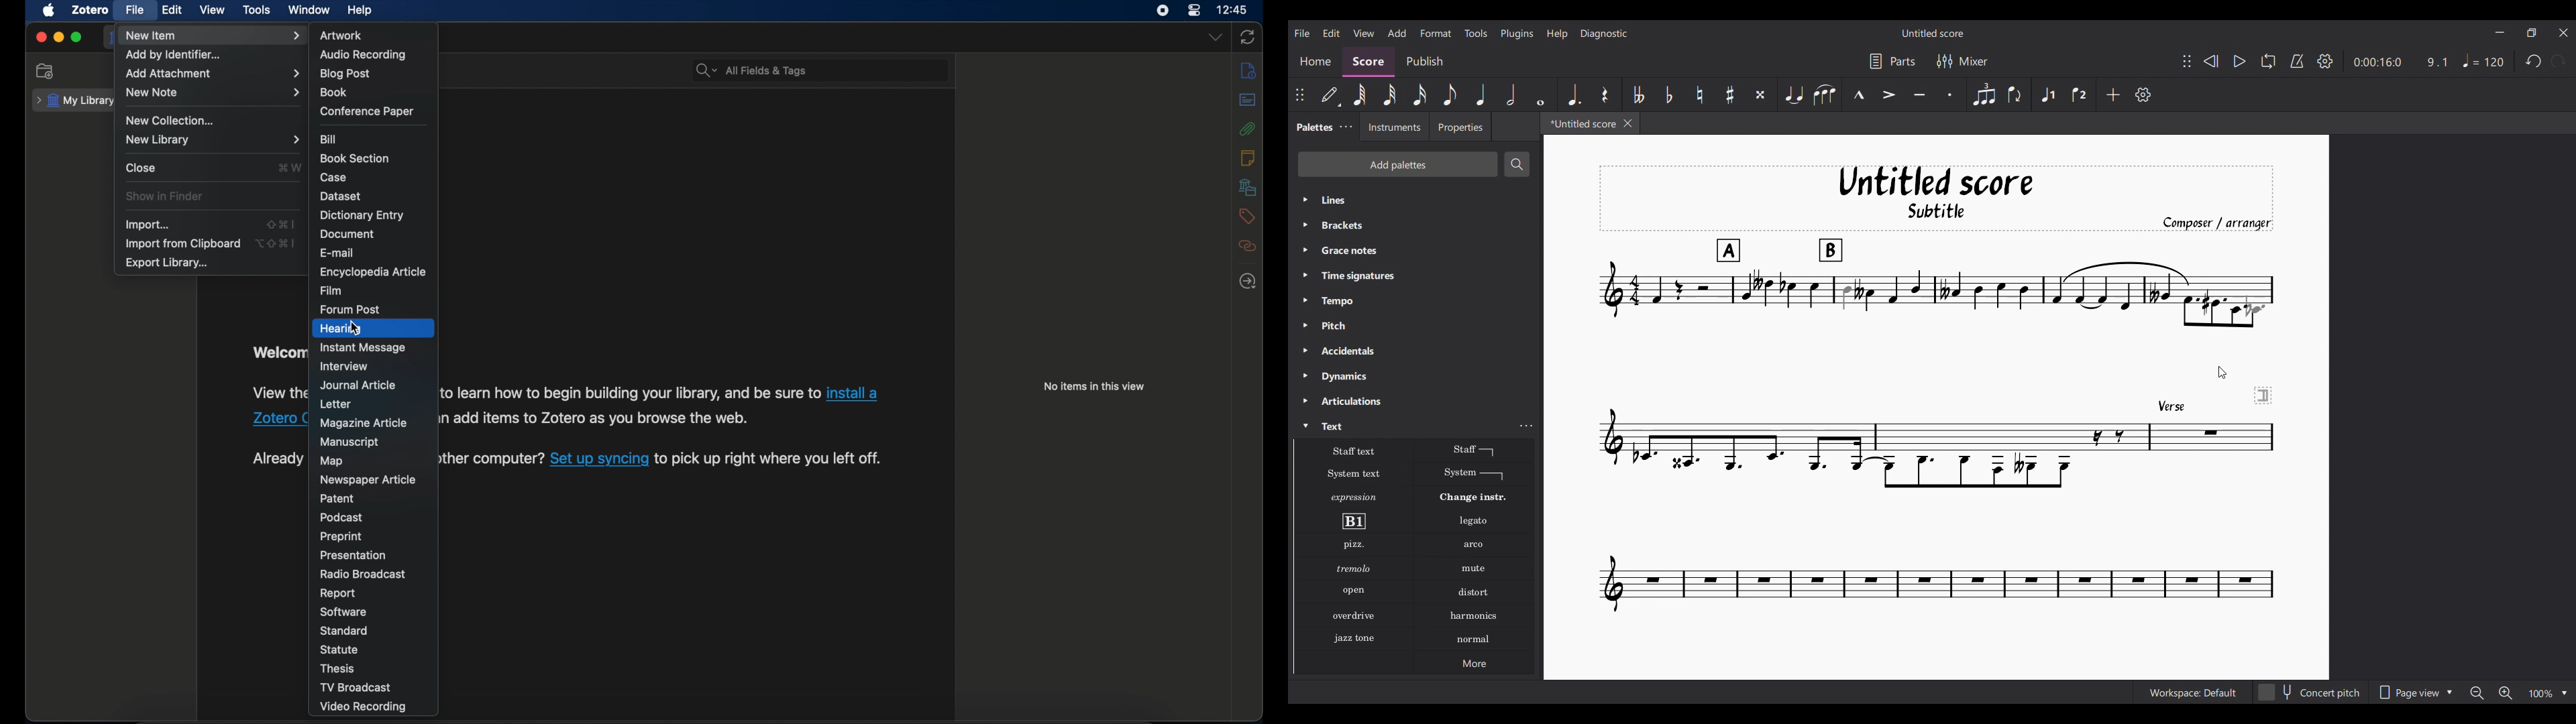 The image size is (2576, 728). Describe the element at coordinates (1093, 386) in the screenshot. I see `no items this view` at that location.